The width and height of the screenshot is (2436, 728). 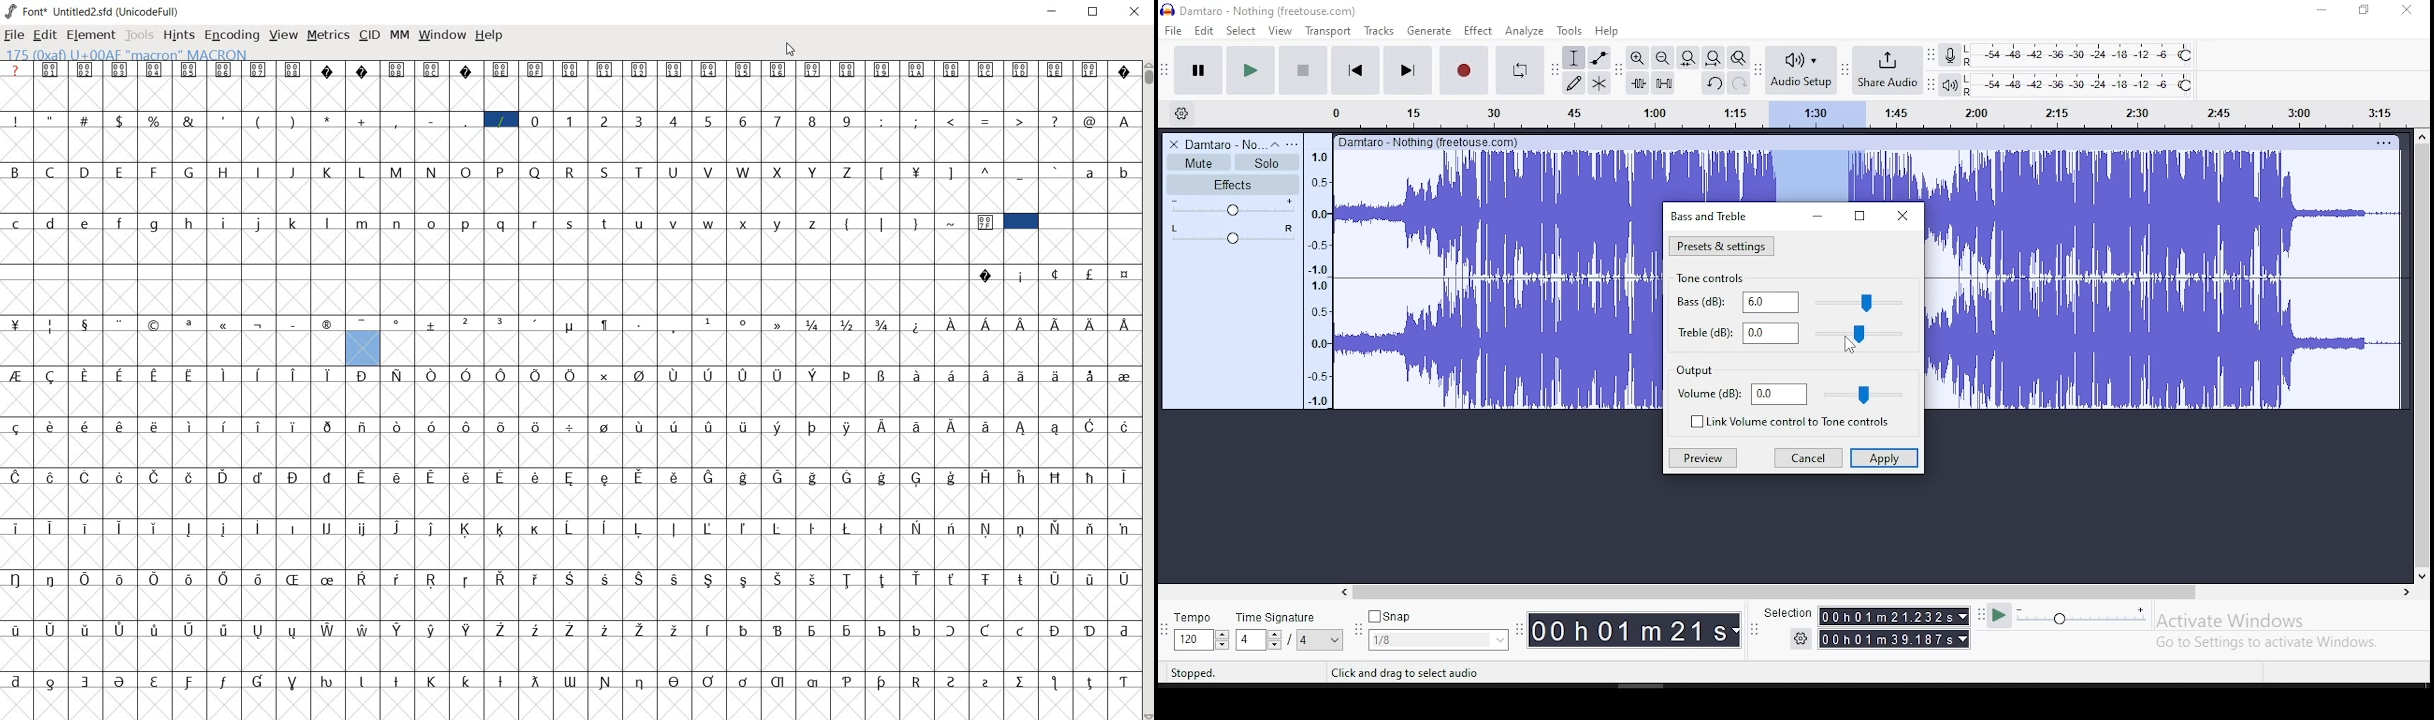 I want to click on , so click(x=1553, y=68).